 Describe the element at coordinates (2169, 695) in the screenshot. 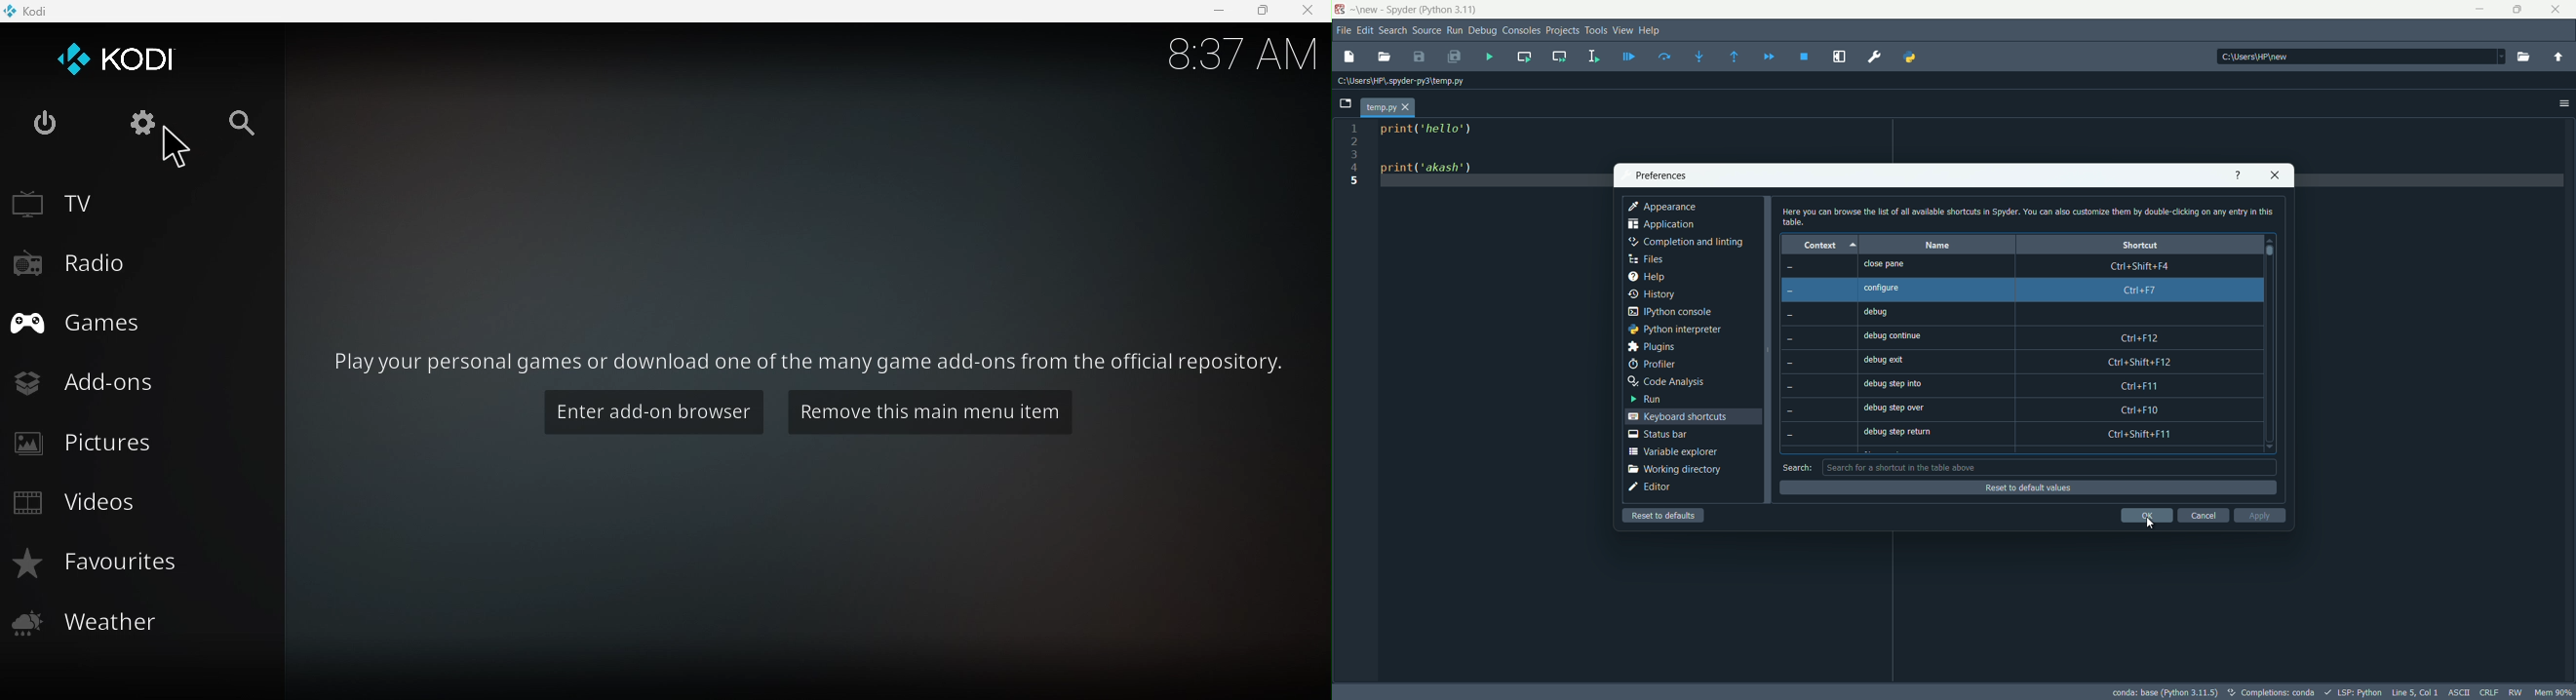

I see `interpreter` at that location.